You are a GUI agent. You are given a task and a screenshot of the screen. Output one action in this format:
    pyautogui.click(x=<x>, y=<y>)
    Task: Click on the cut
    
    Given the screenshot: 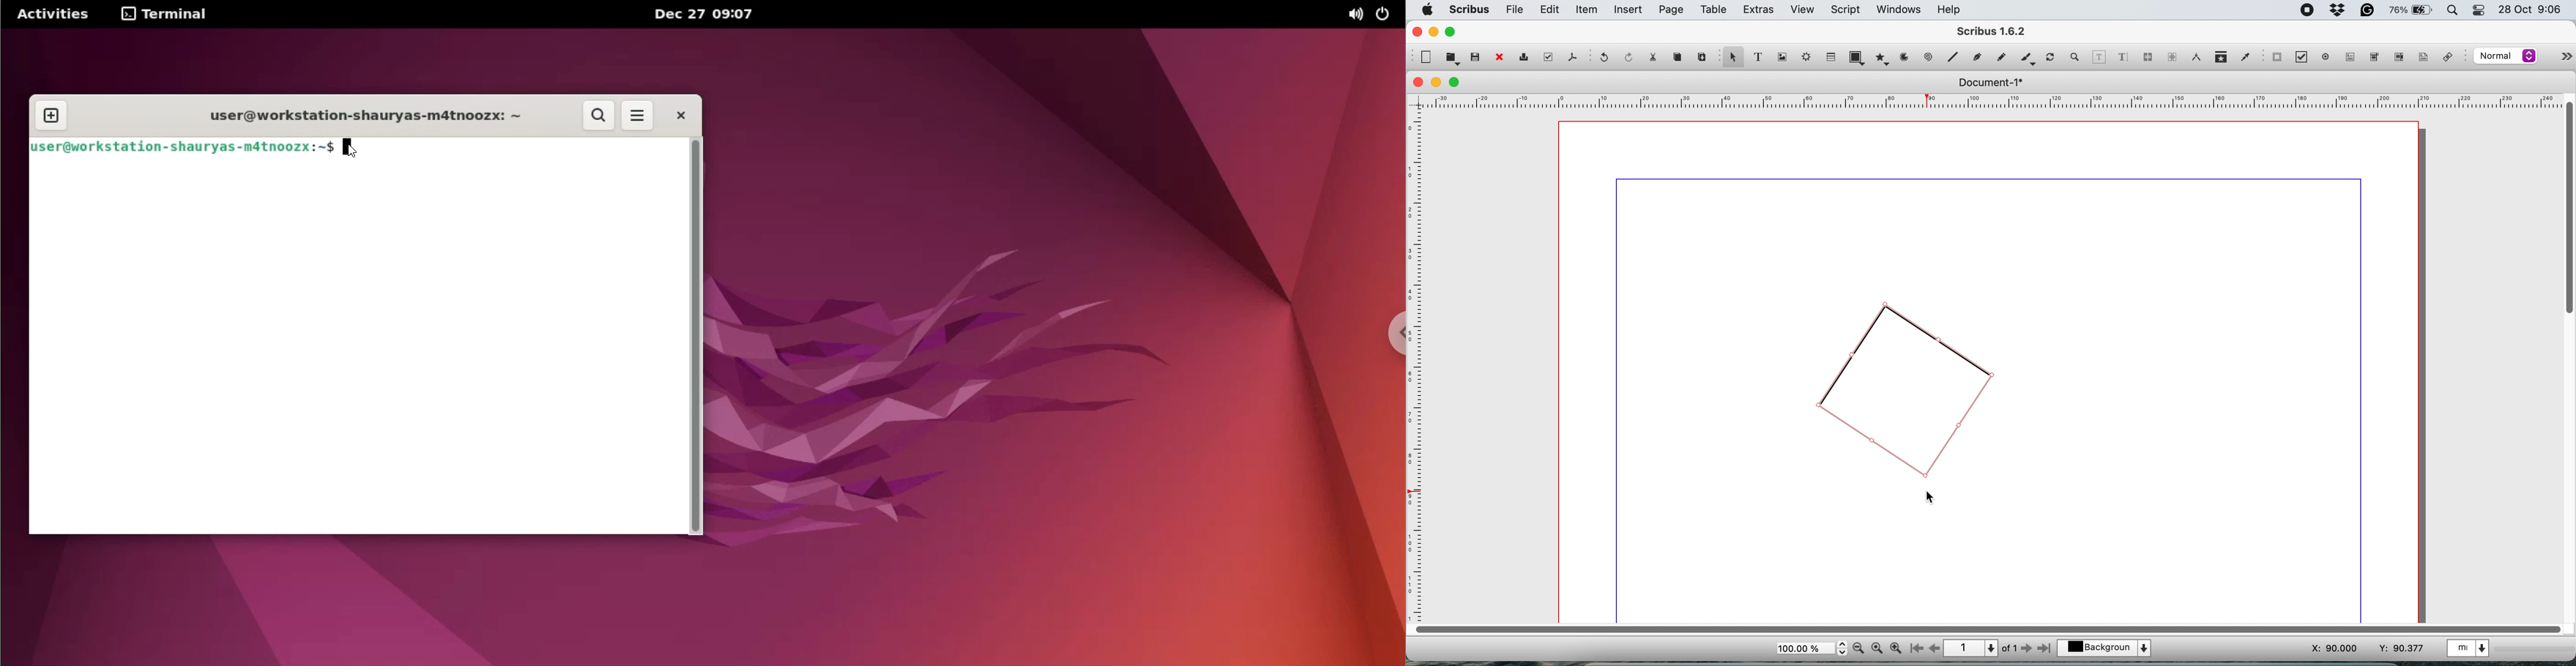 What is the action you would take?
    pyautogui.click(x=1657, y=58)
    